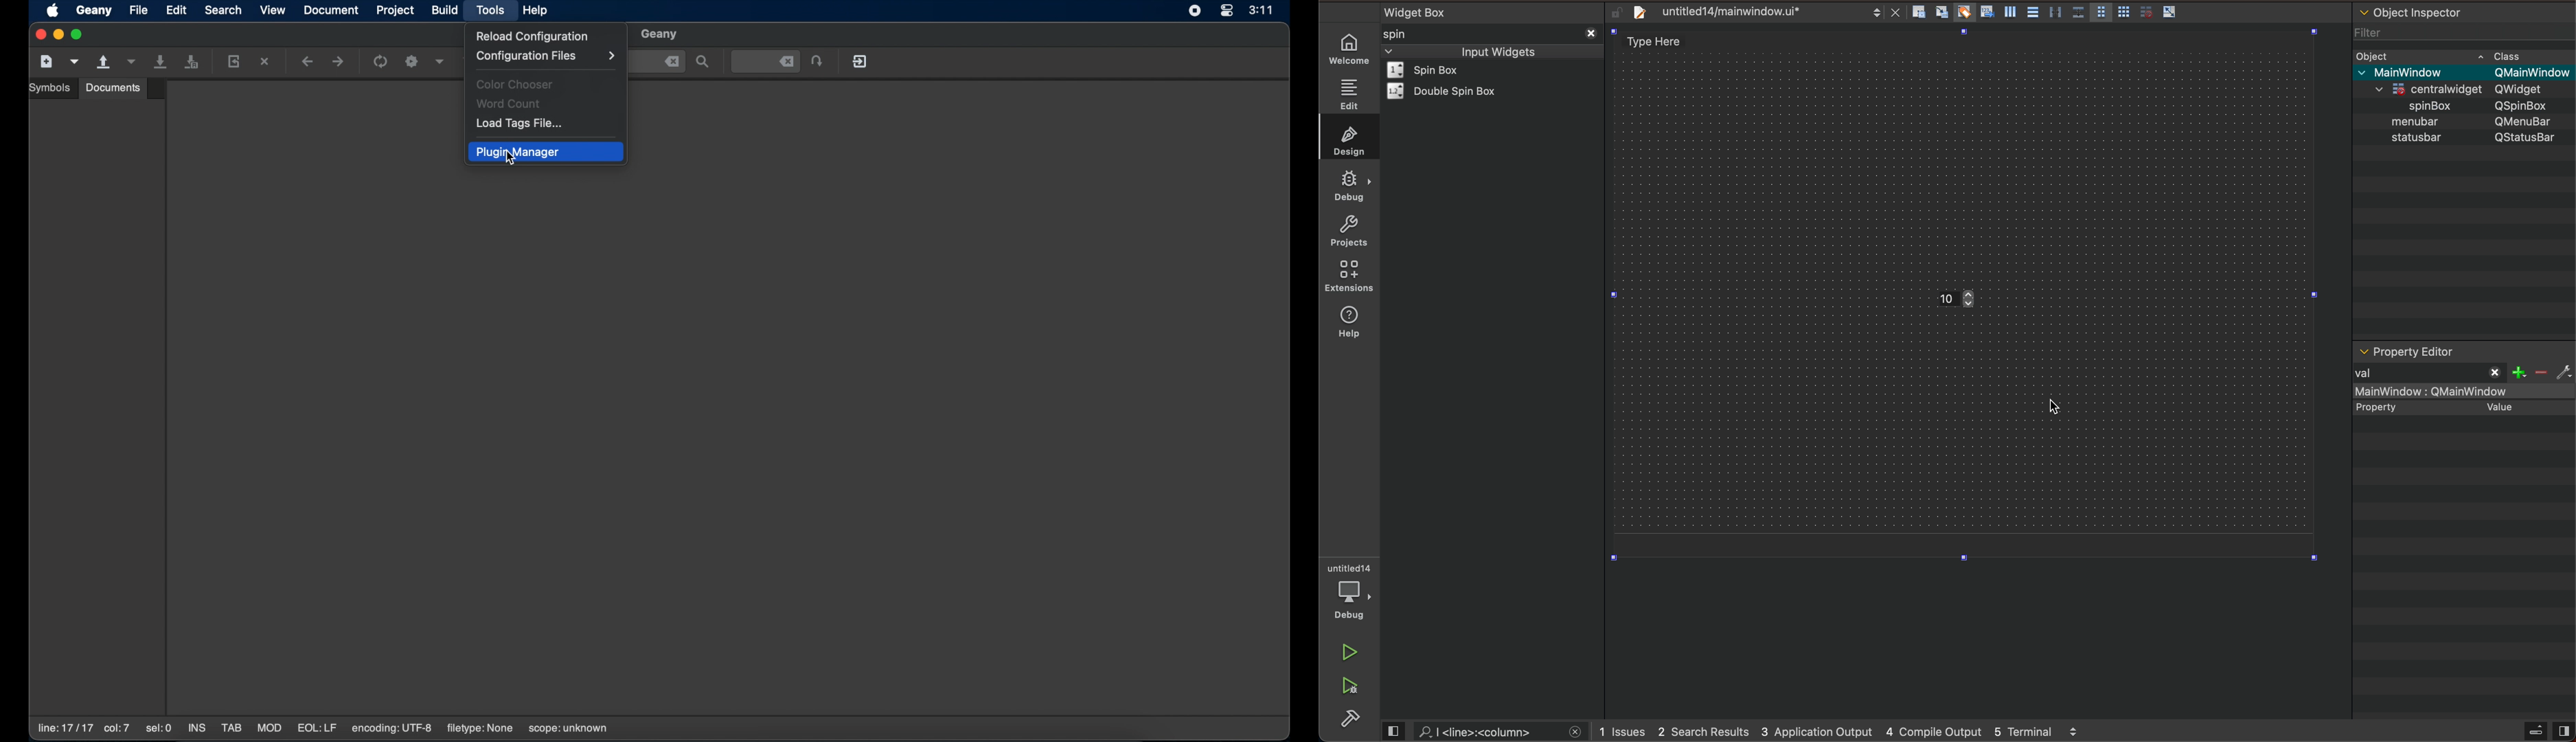 This screenshot has width=2576, height=756. What do you see at coordinates (2376, 55) in the screenshot?
I see `object` at bounding box center [2376, 55].